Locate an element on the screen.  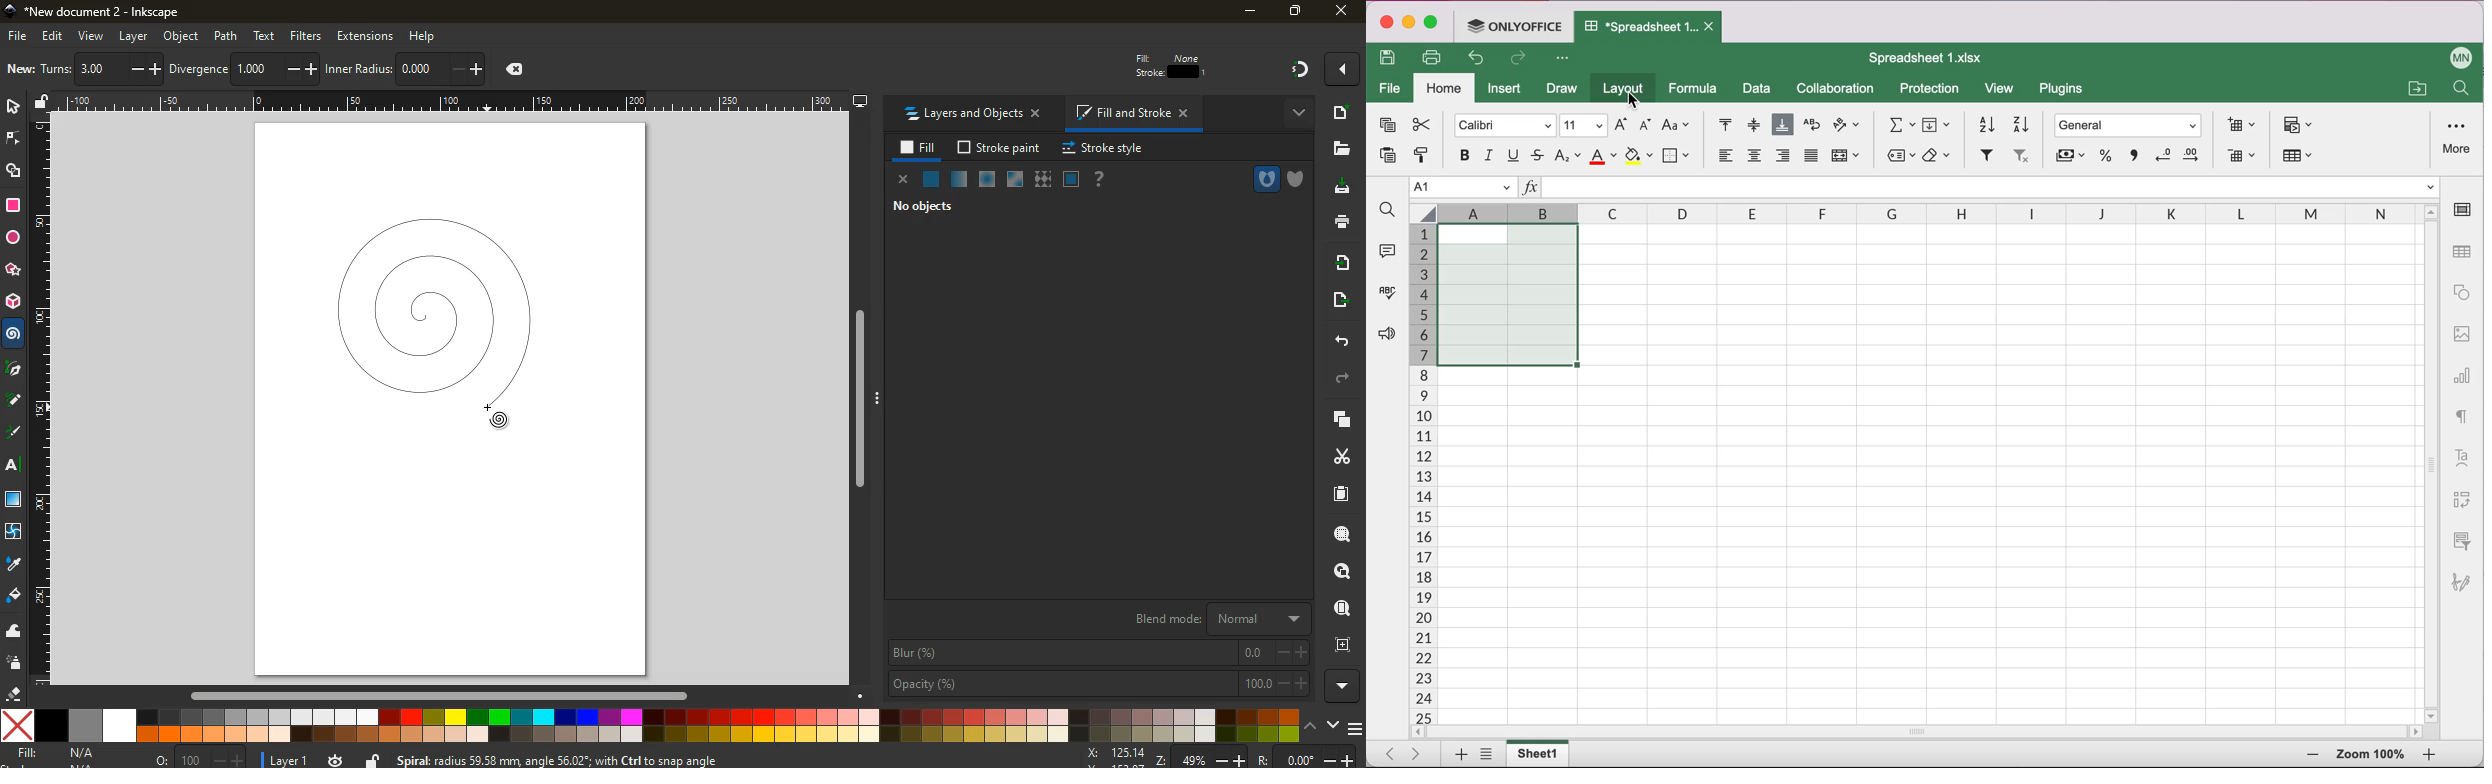
help is located at coordinates (1101, 180).